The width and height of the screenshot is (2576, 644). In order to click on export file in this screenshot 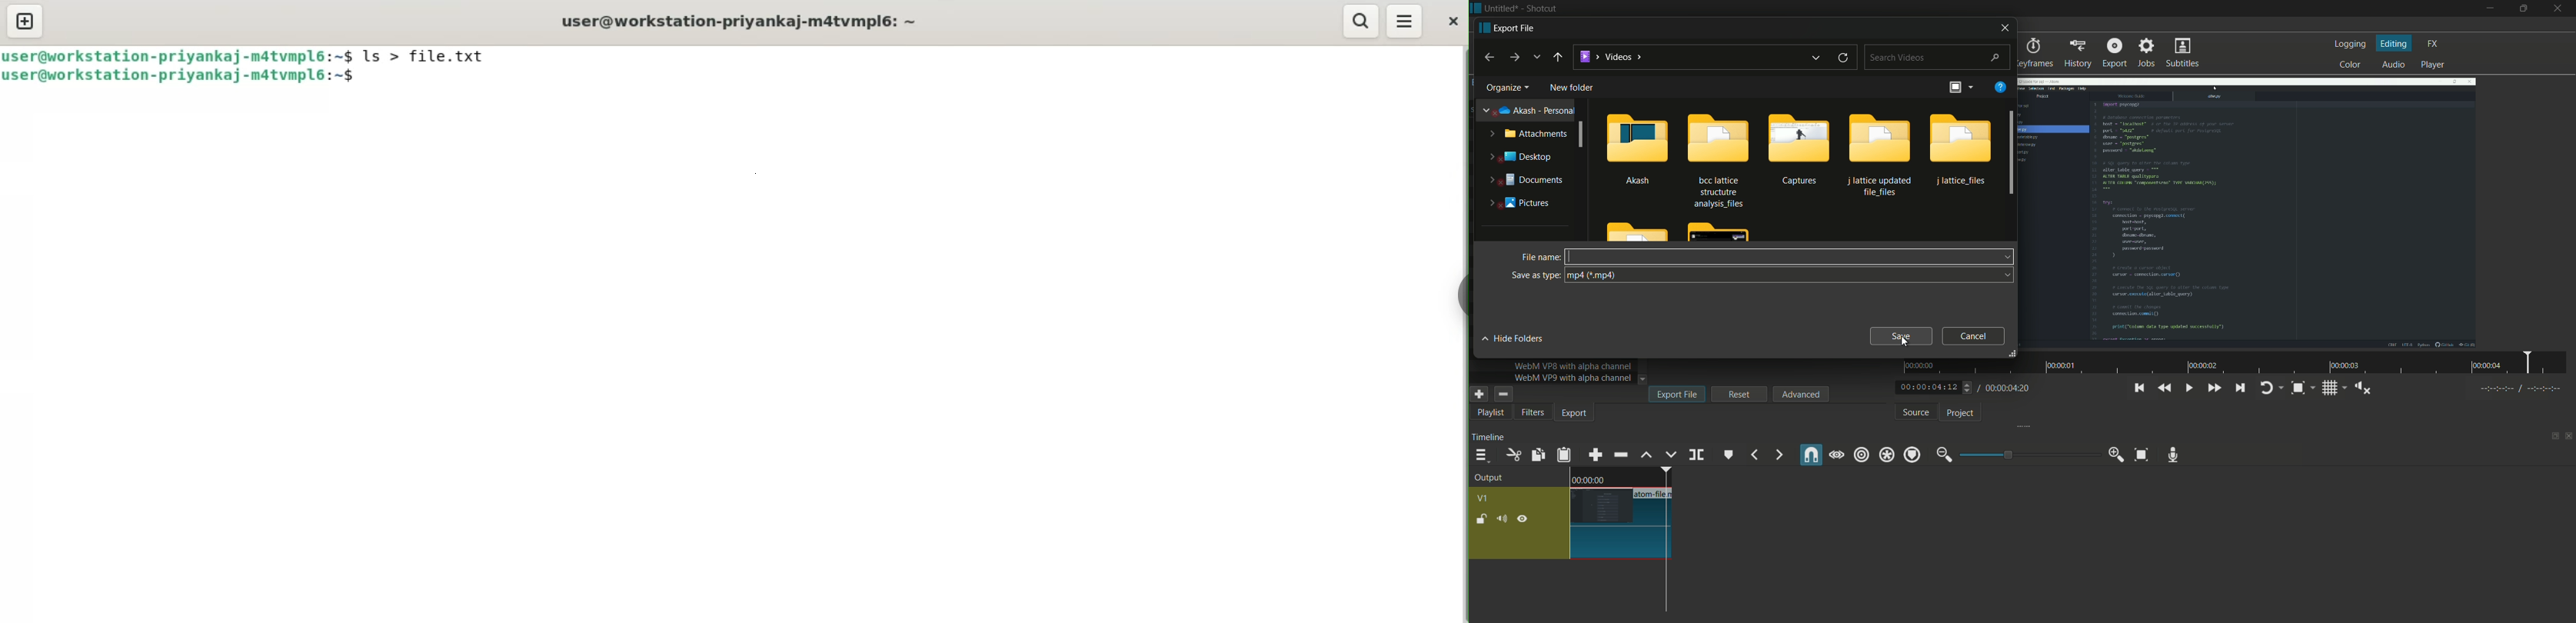, I will do `click(1677, 394)`.